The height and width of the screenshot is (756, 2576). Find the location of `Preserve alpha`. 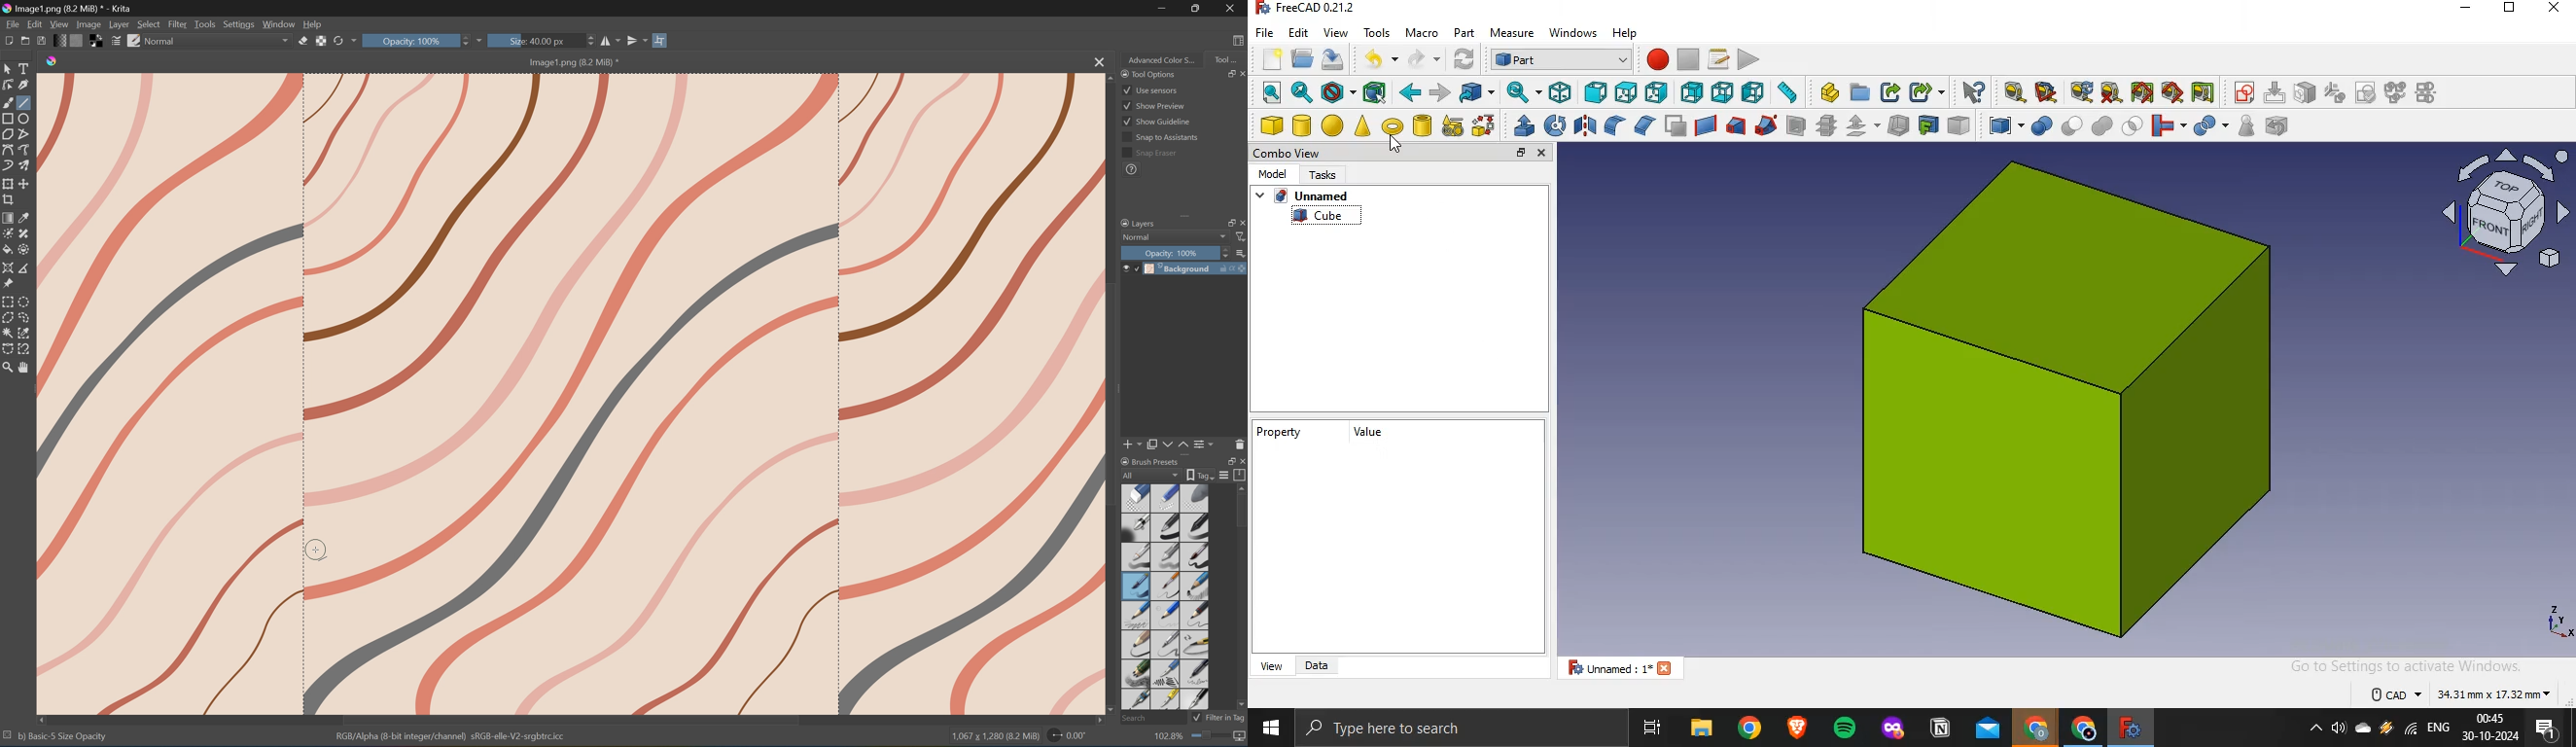

Preserve alpha is located at coordinates (322, 43).